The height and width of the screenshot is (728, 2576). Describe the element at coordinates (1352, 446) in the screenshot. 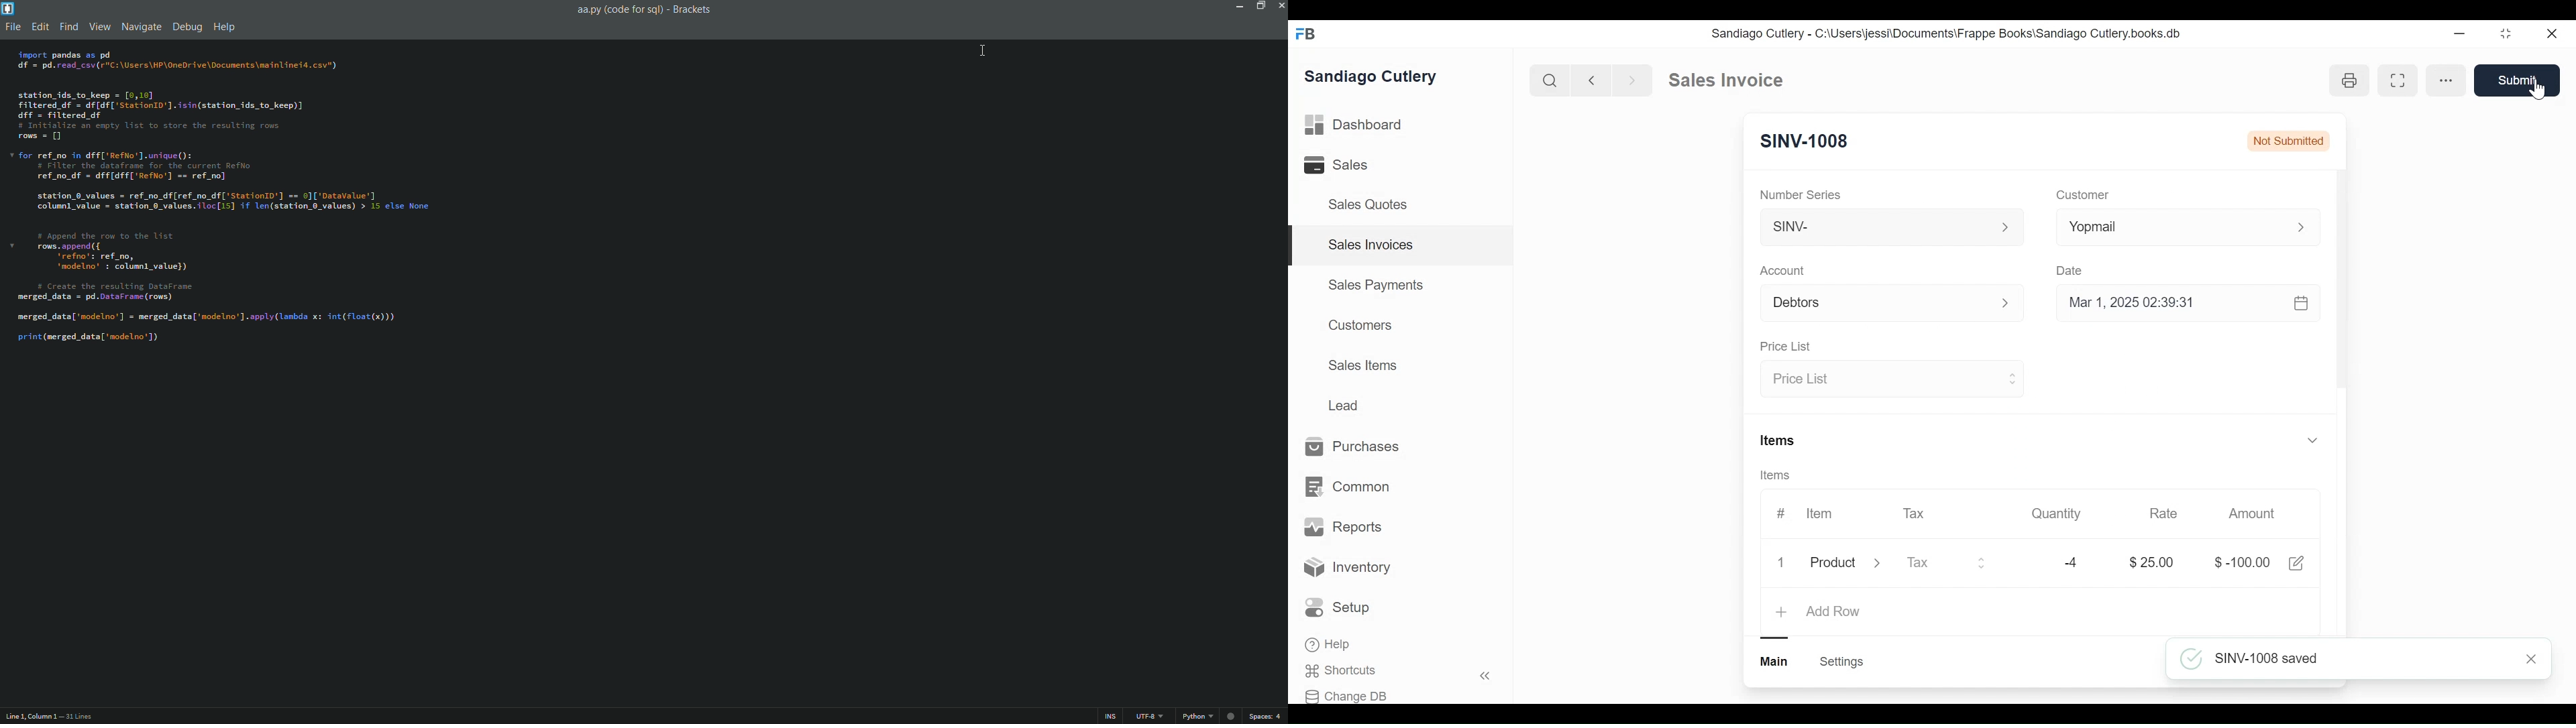

I see `Purchases` at that location.